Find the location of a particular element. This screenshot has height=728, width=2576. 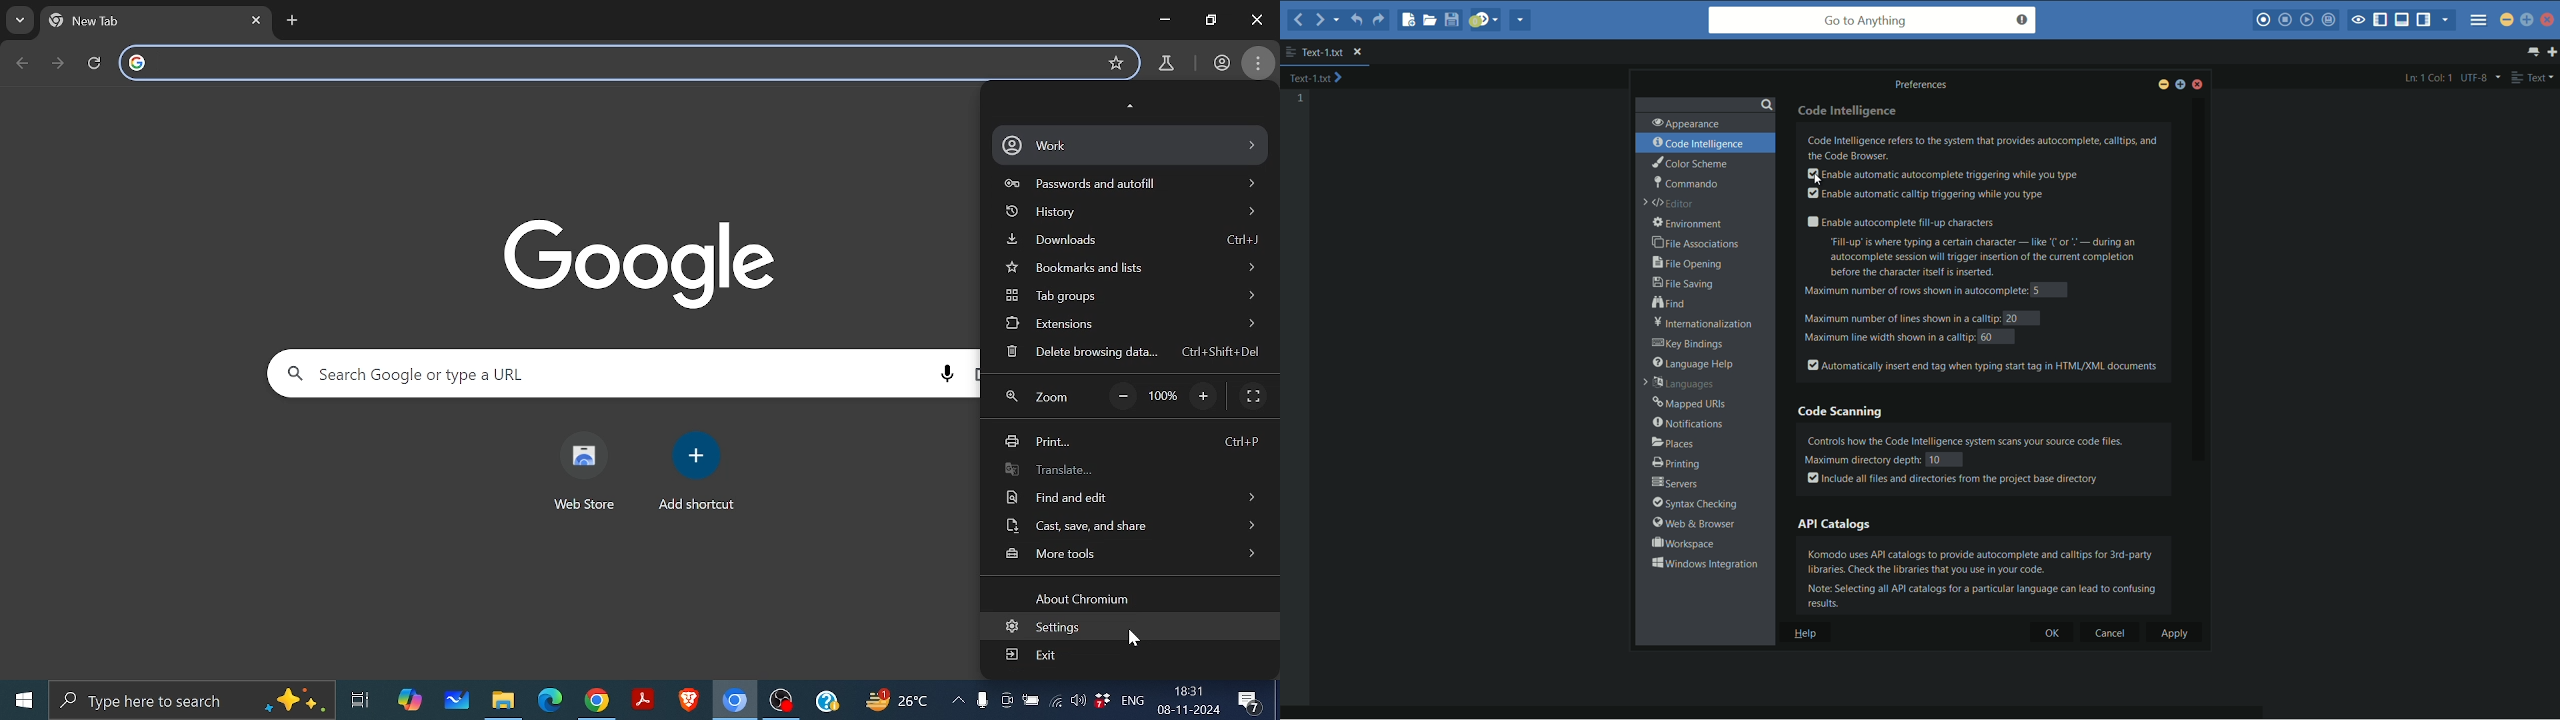

file explorer is located at coordinates (502, 701).